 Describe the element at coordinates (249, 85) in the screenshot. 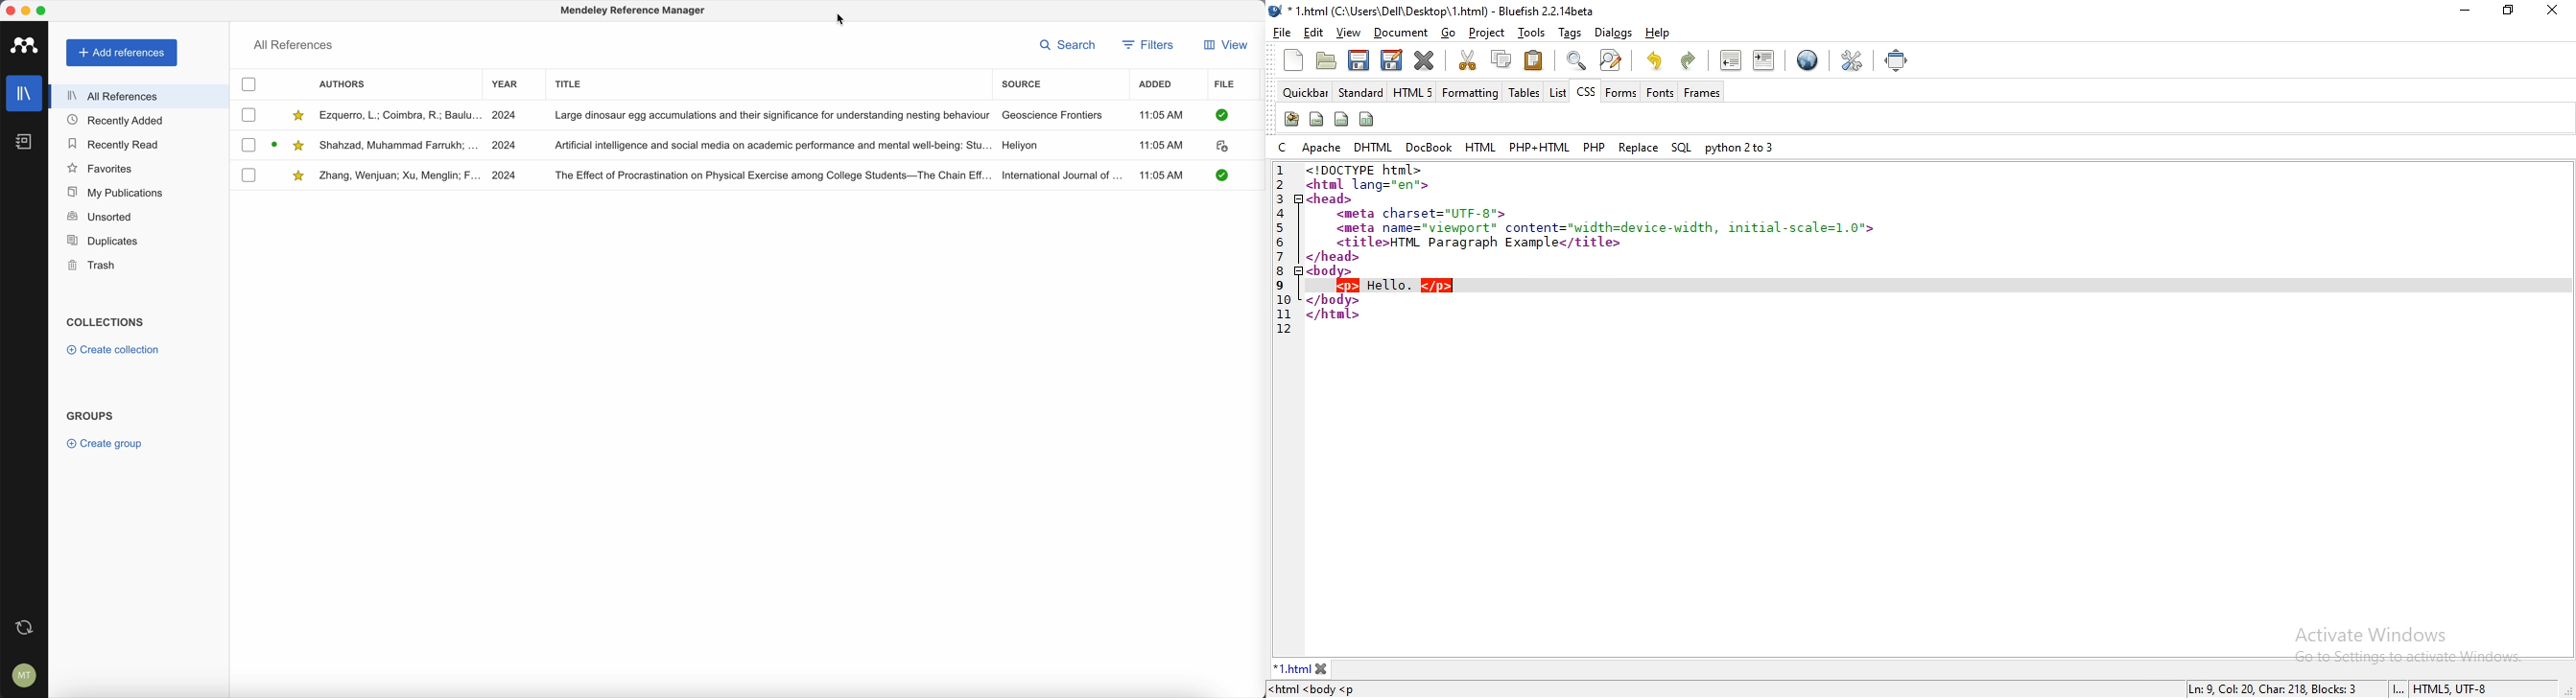

I see `checkbox` at that location.